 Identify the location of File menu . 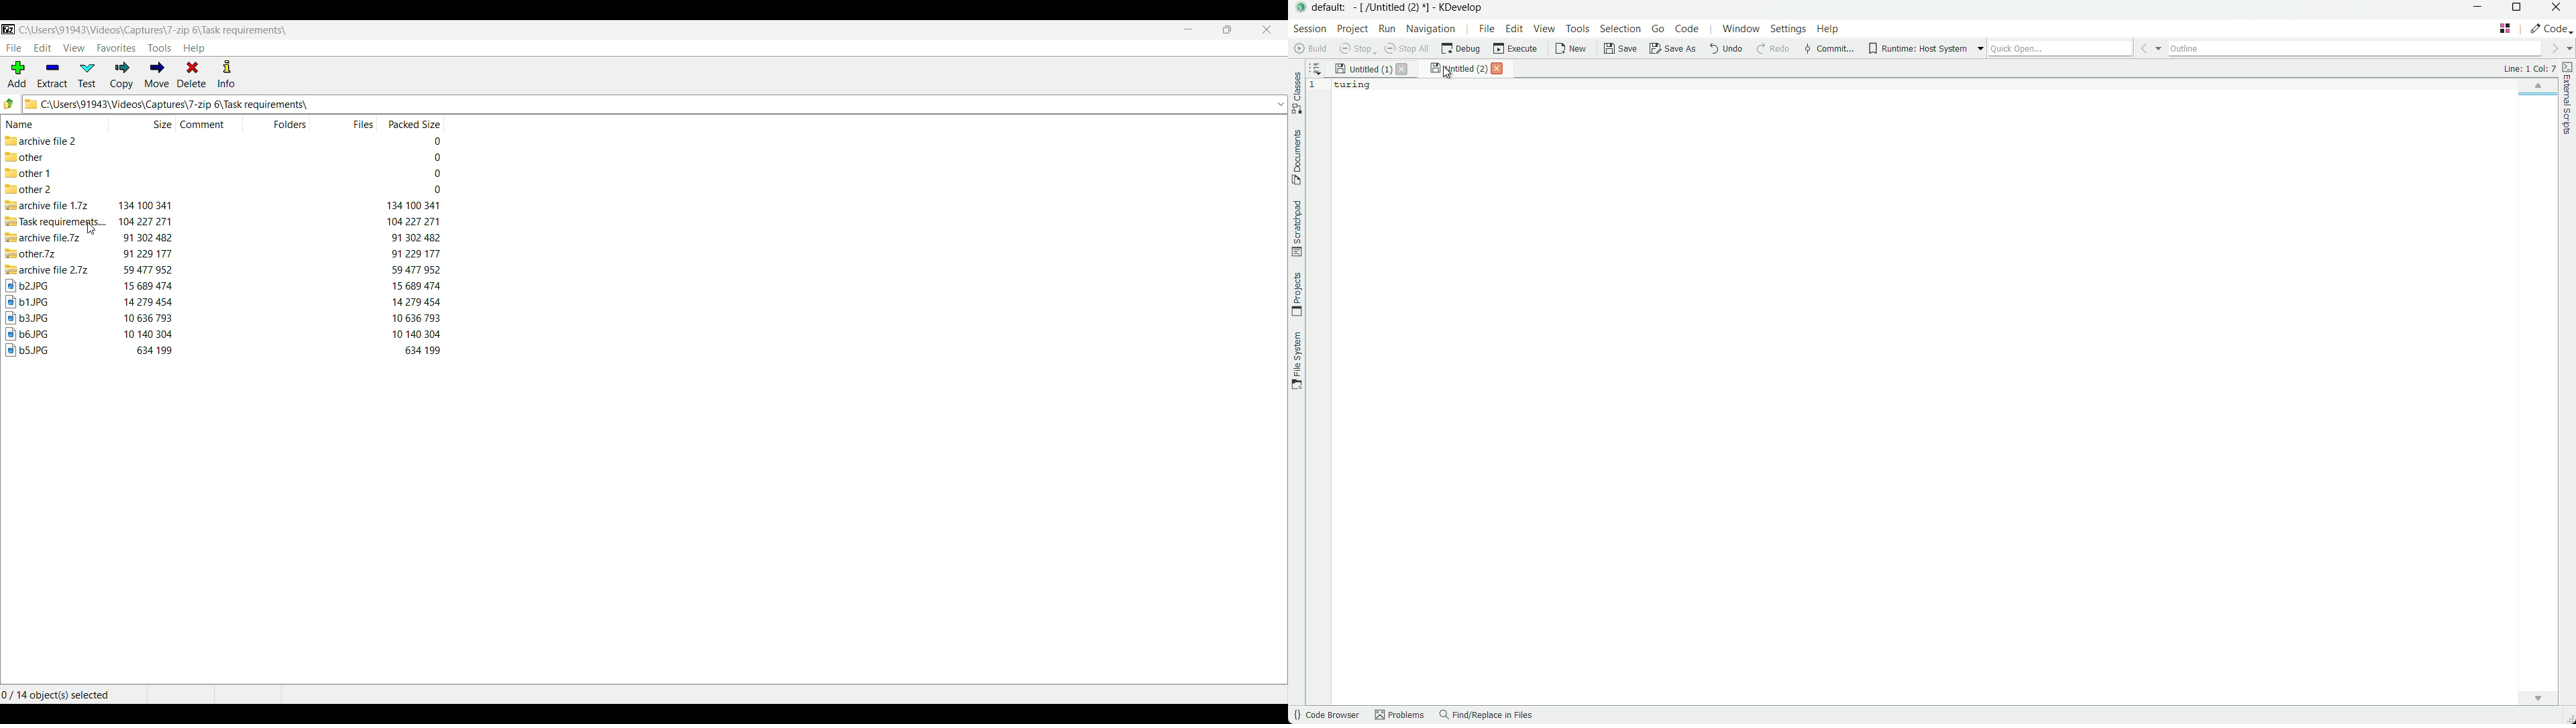
(13, 48).